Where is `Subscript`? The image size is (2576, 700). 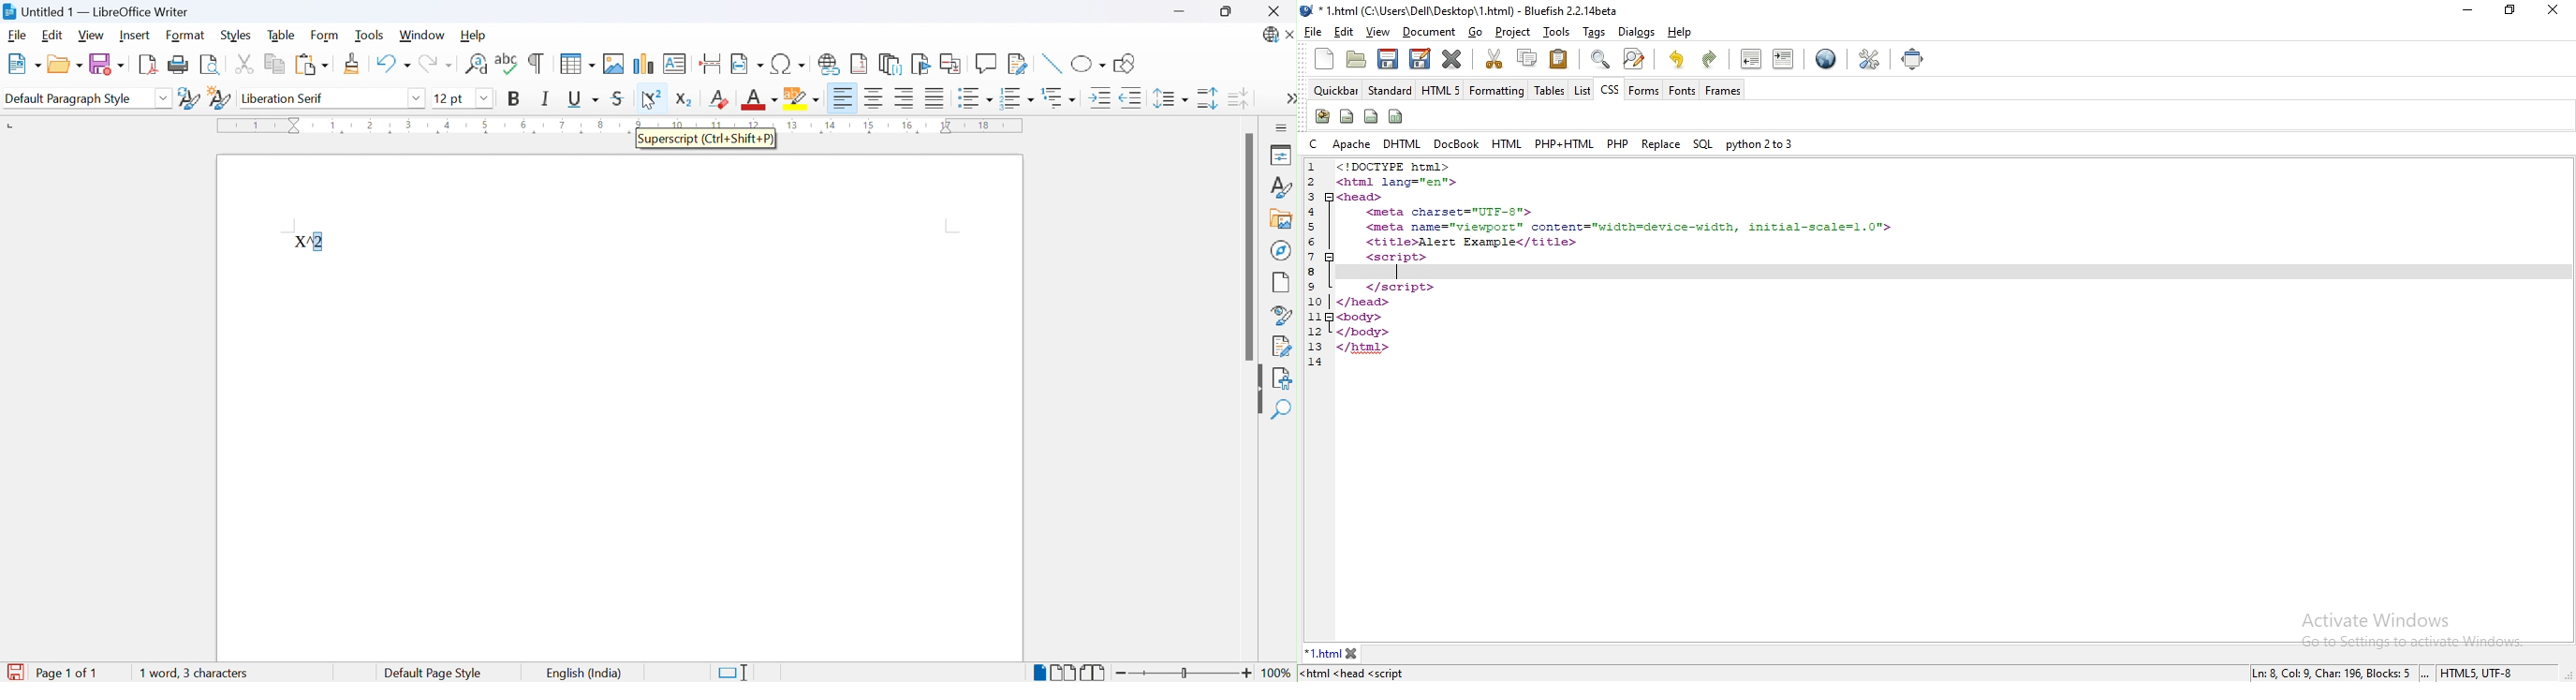 Subscript is located at coordinates (686, 101).